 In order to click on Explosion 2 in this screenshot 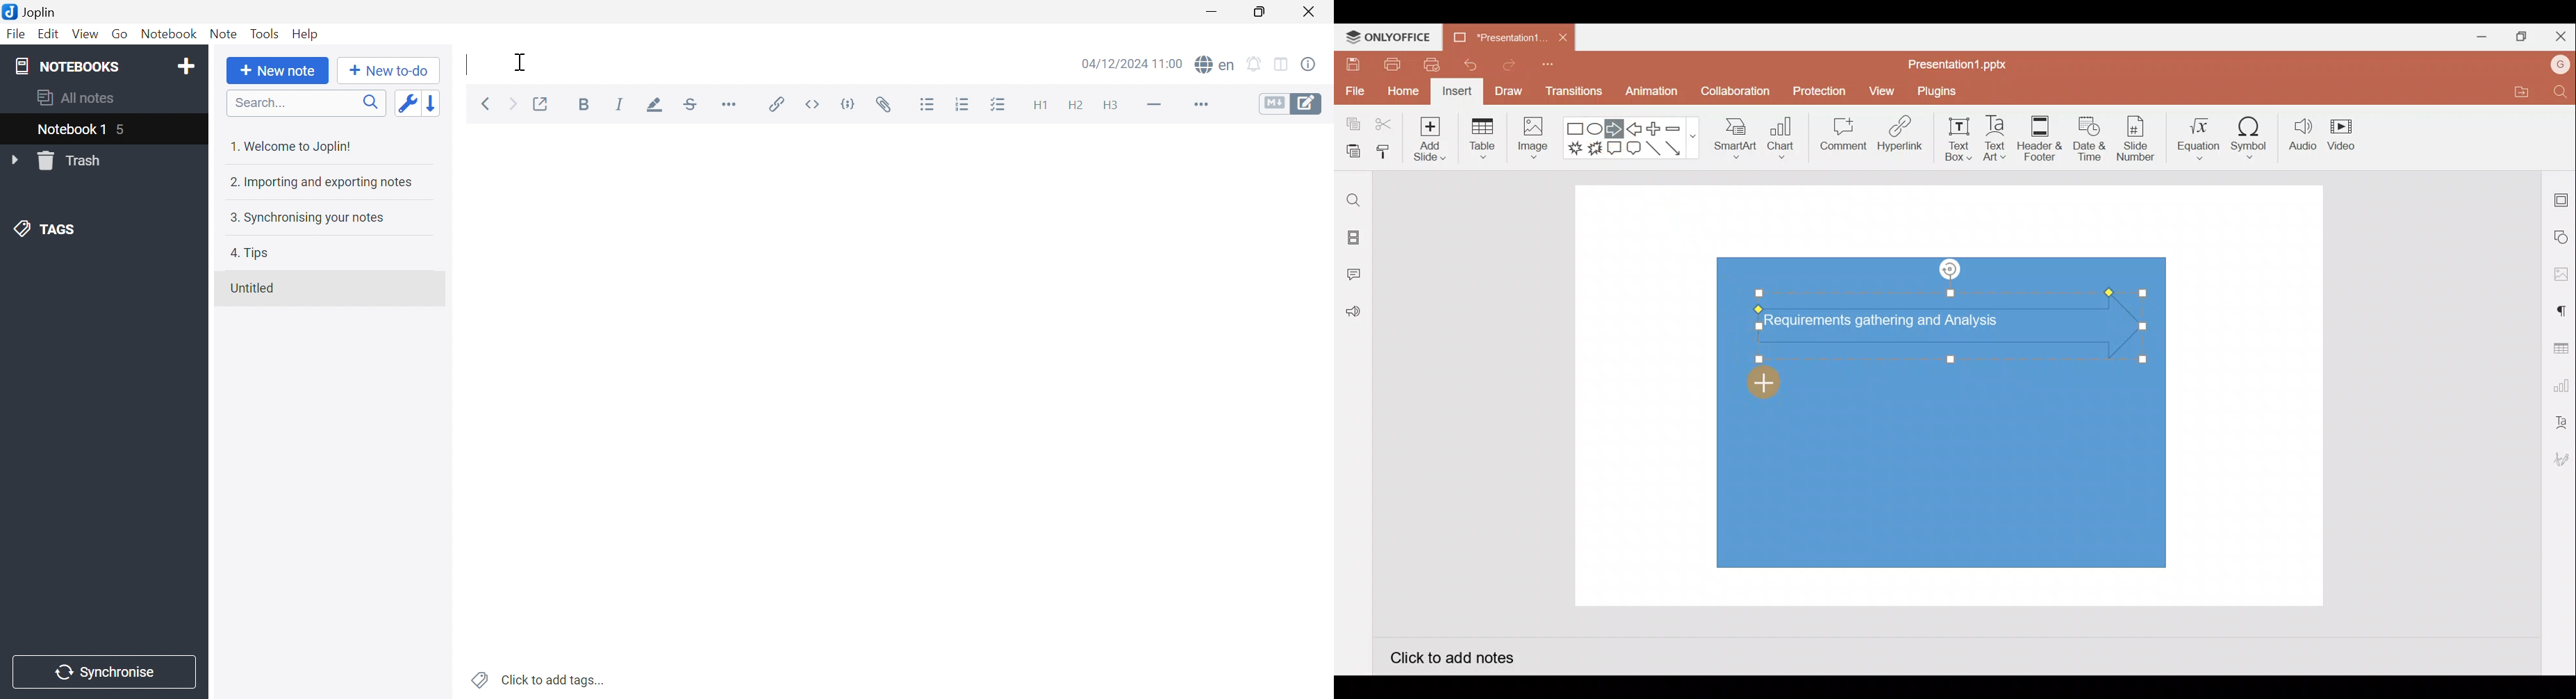, I will do `click(1595, 150)`.